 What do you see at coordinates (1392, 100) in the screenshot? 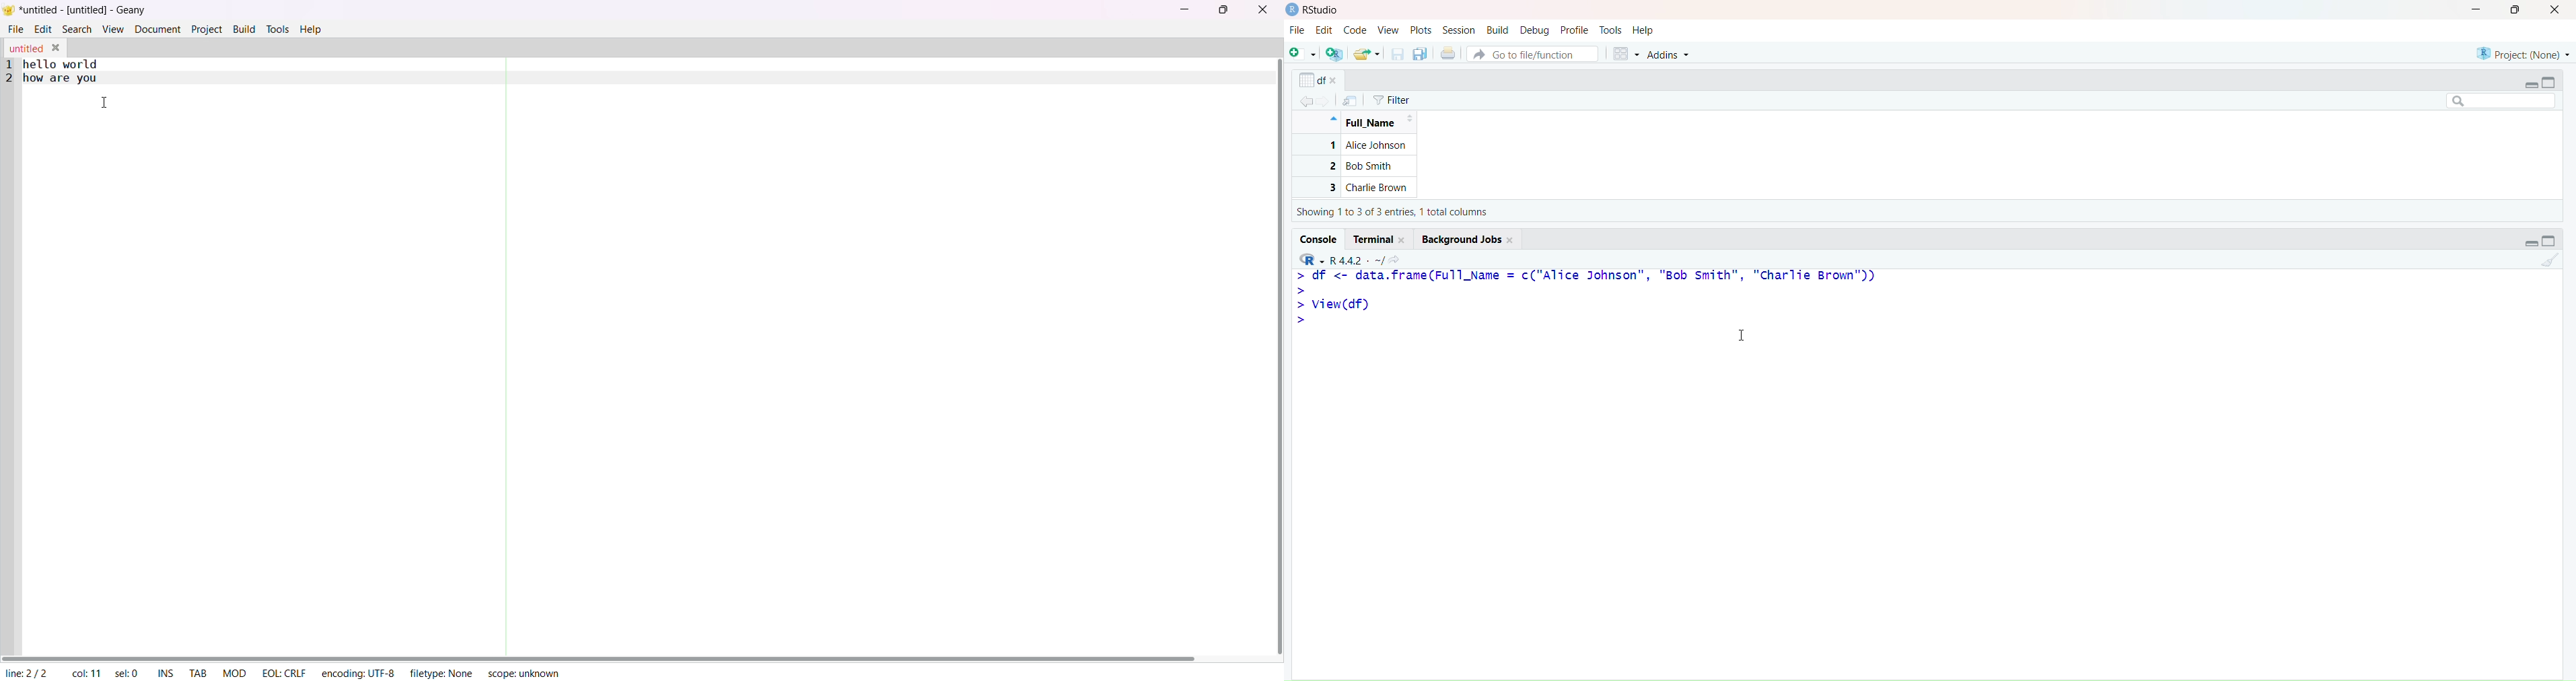
I see `Filter` at bounding box center [1392, 100].